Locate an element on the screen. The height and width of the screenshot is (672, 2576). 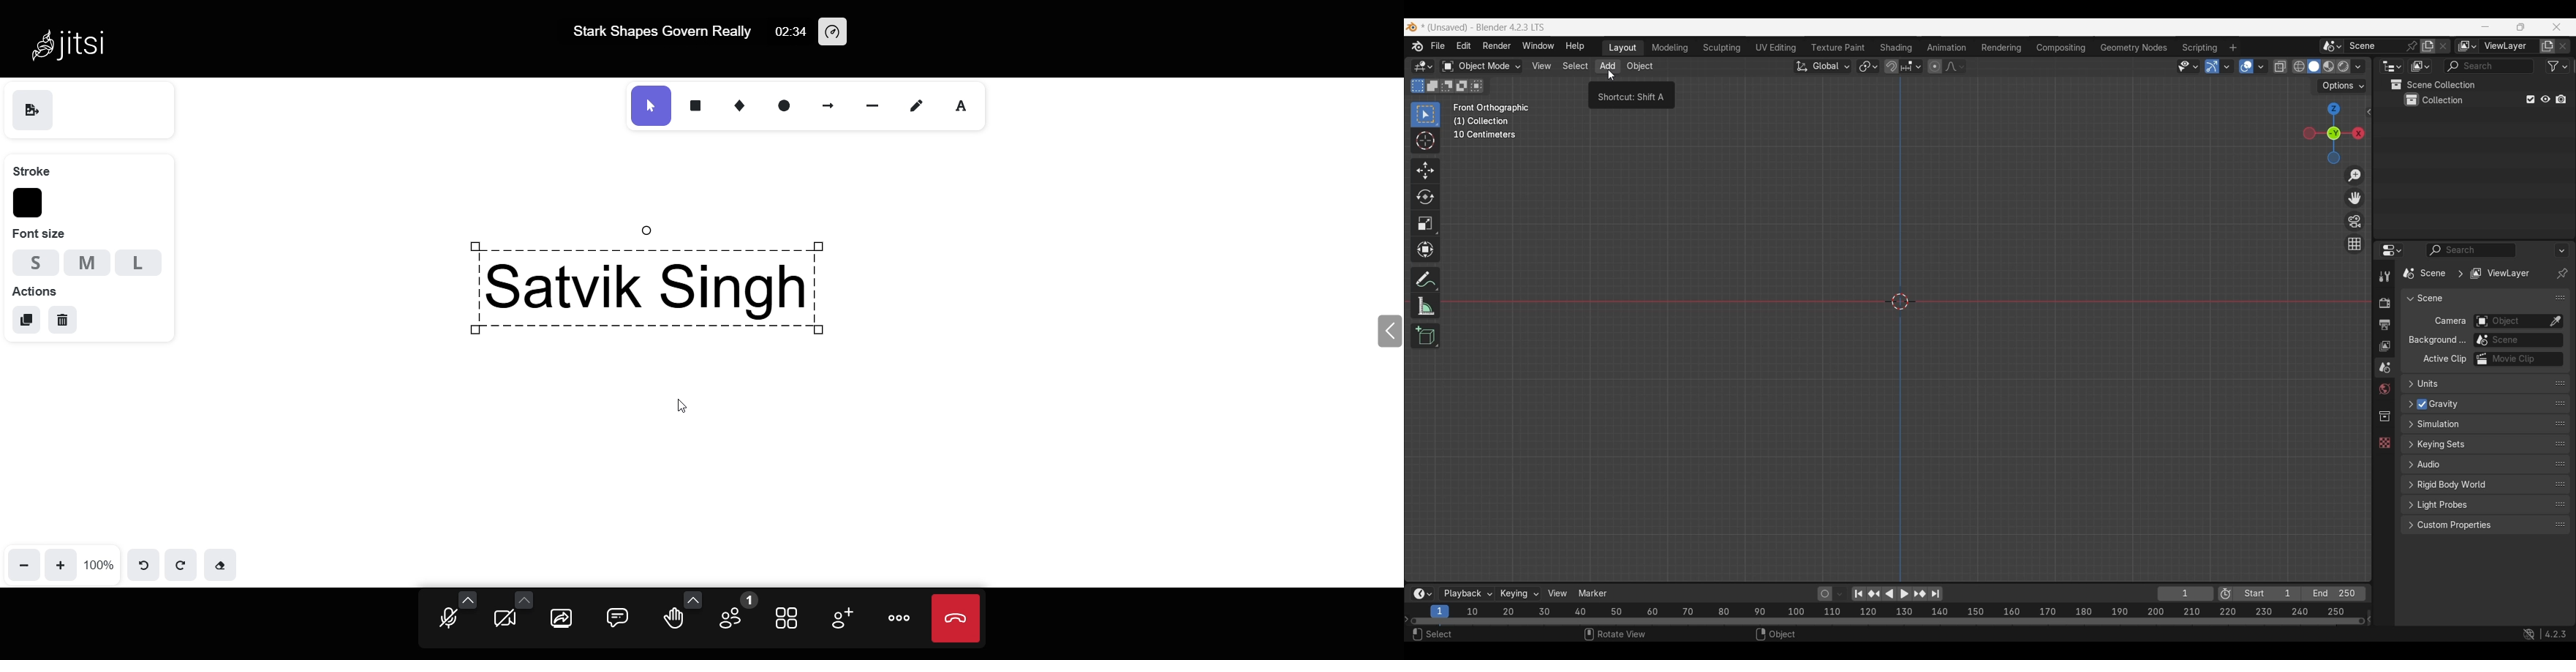
undo is located at coordinates (145, 563).